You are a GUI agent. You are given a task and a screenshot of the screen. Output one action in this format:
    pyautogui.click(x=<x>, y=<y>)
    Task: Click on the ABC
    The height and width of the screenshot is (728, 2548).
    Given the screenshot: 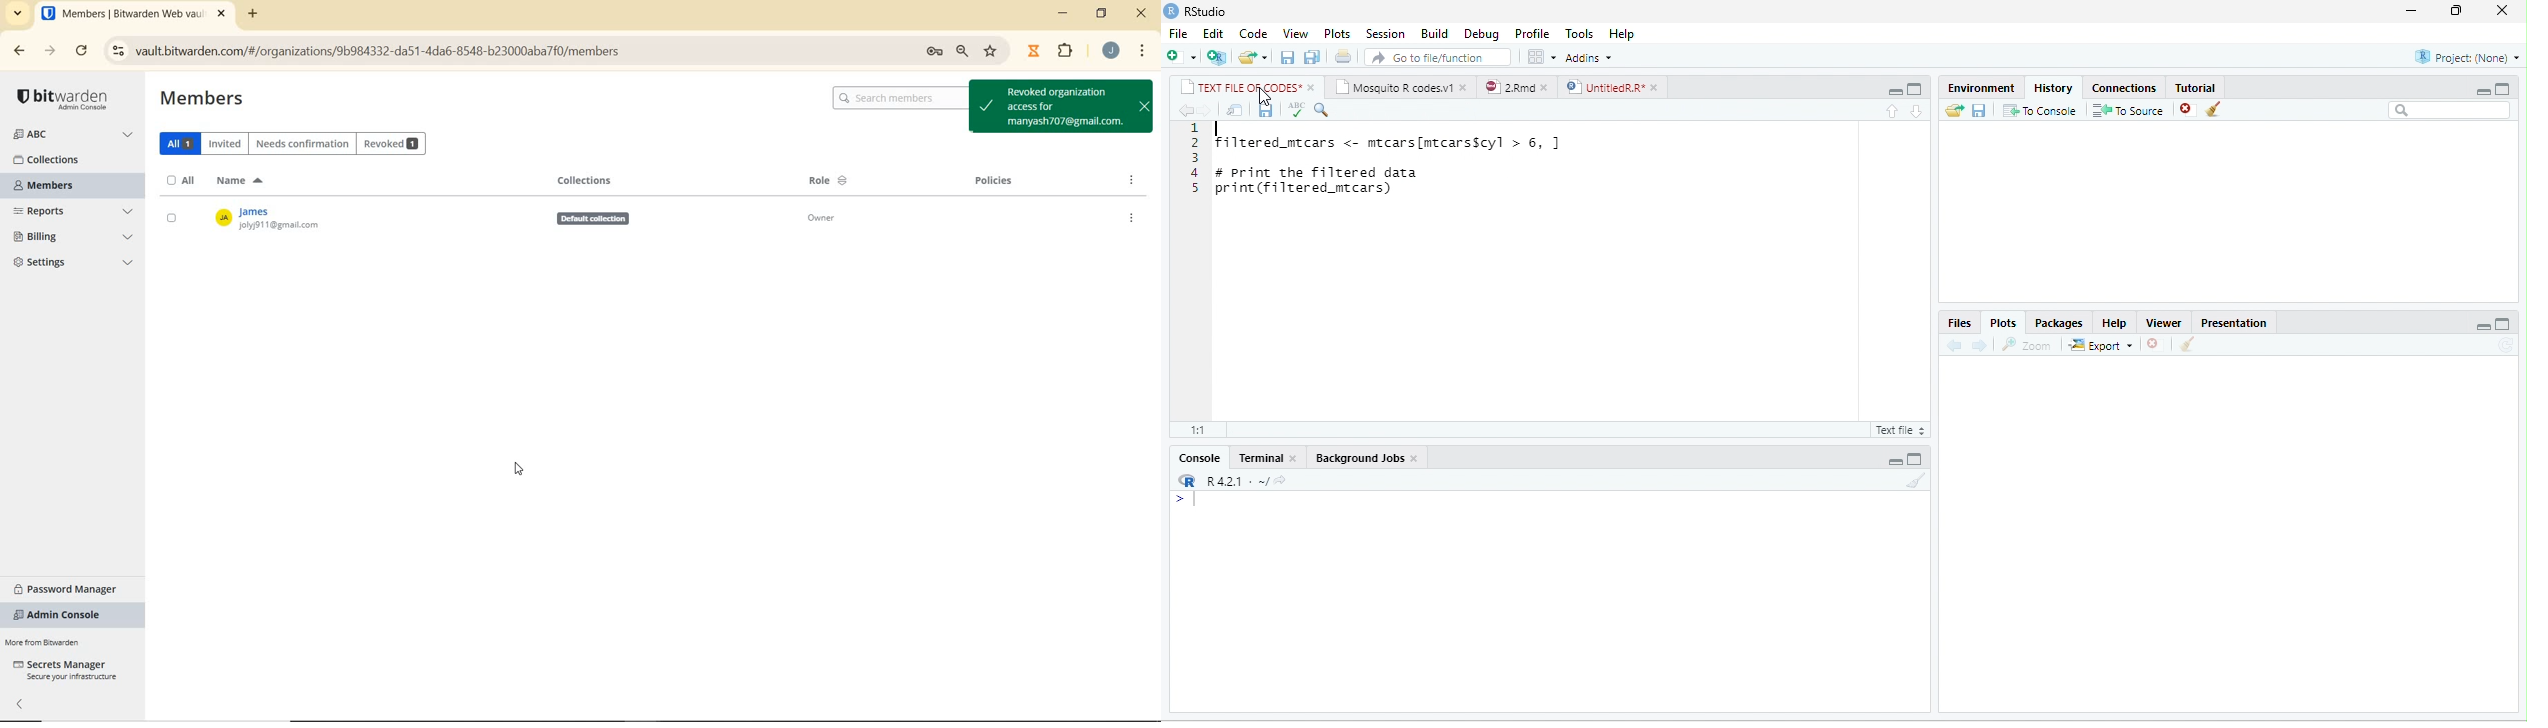 What is the action you would take?
    pyautogui.click(x=1297, y=108)
    